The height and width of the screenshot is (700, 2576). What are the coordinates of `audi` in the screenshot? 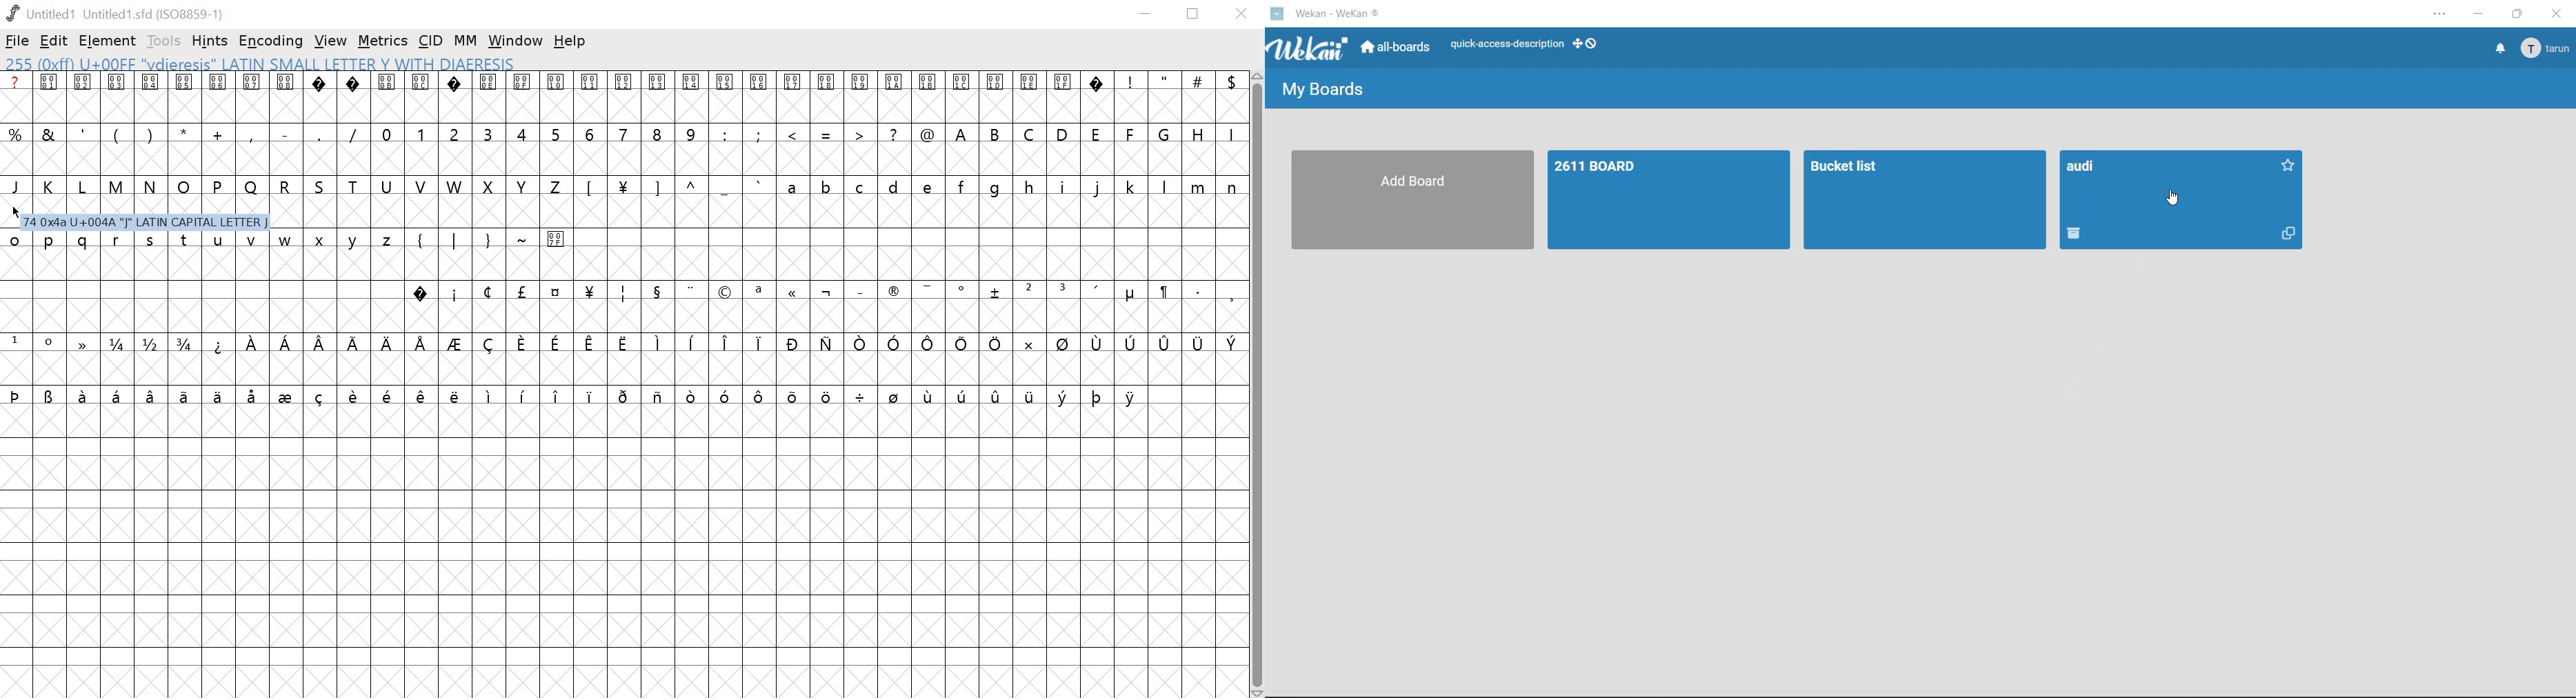 It's located at (2156, 186).